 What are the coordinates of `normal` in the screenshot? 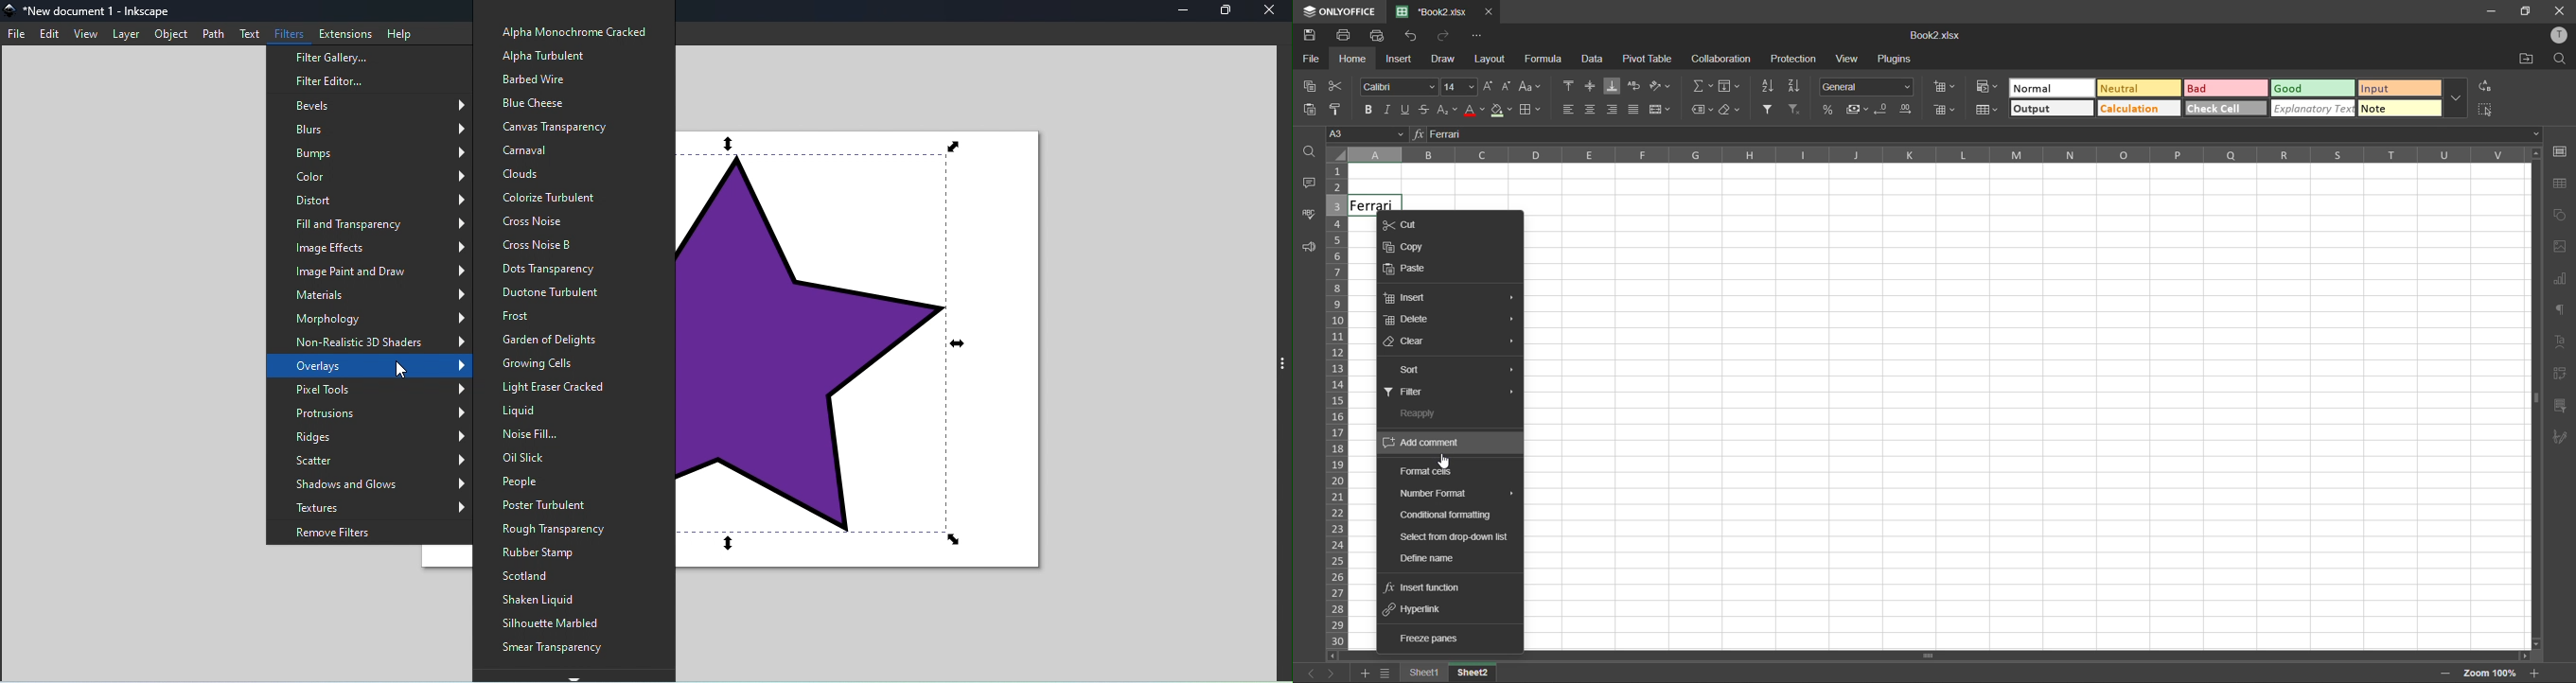 It's located at (2047, 88).